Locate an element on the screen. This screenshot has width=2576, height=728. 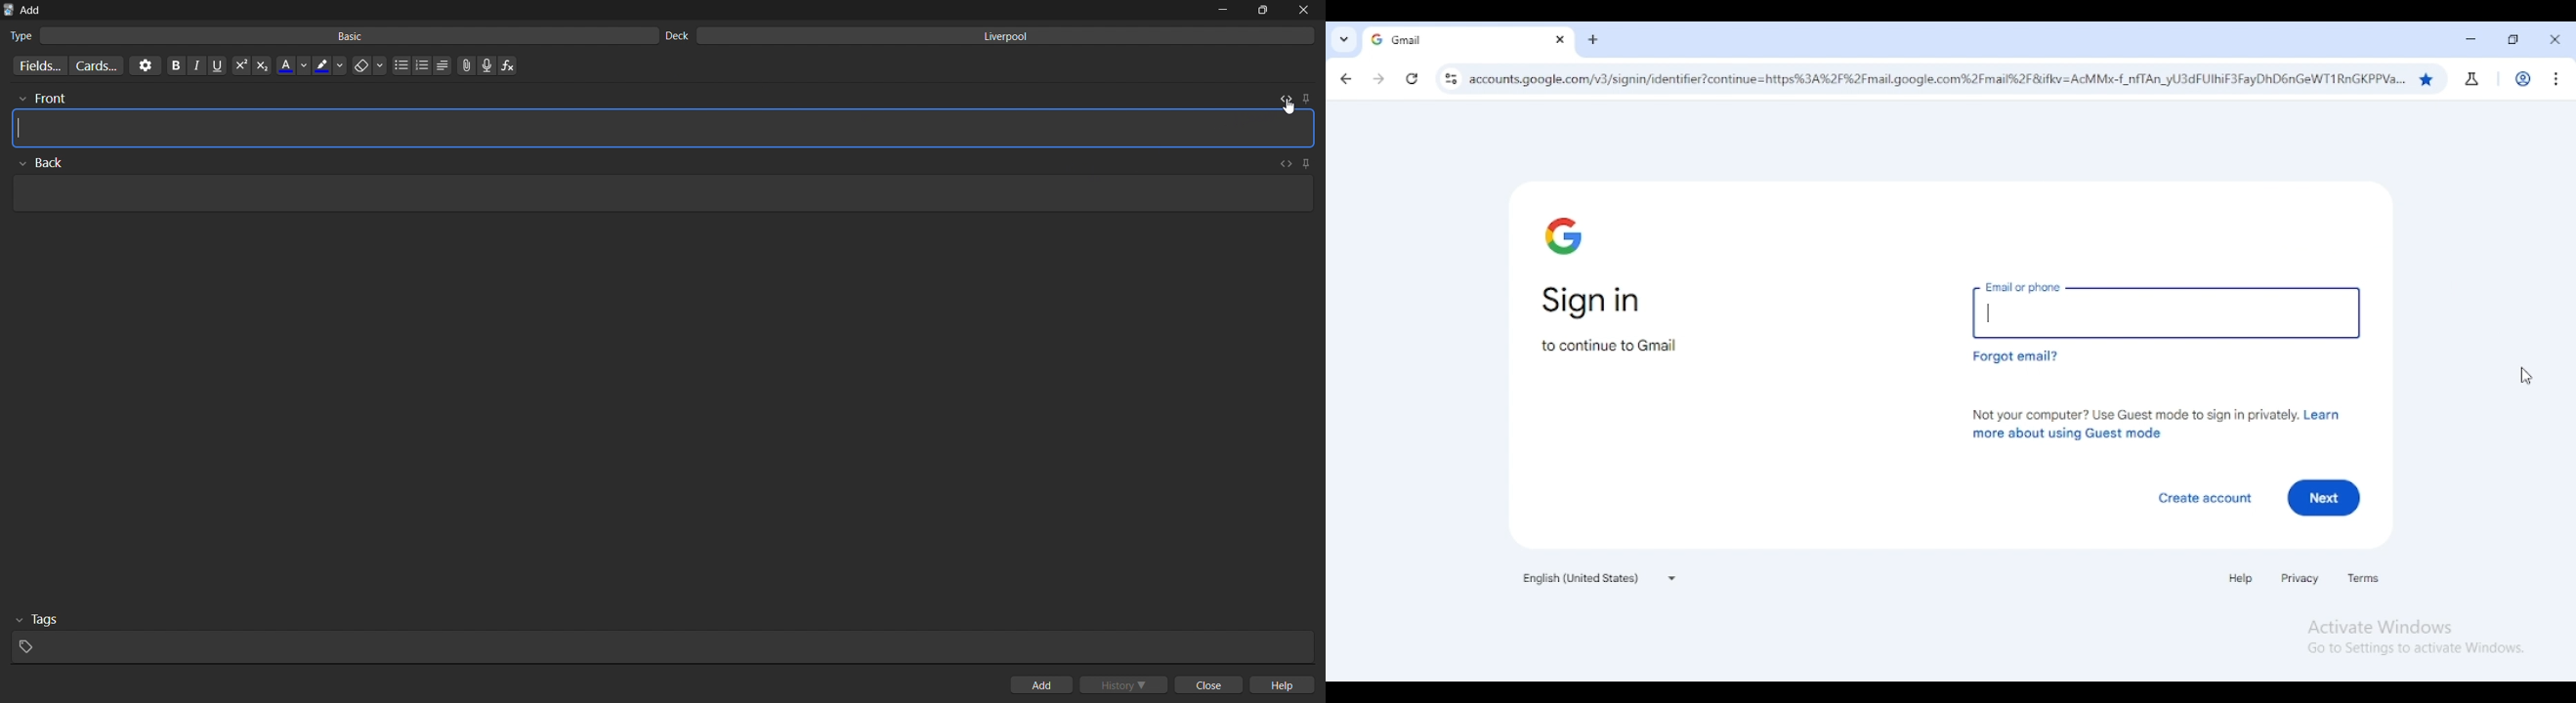
terms is located at coordinates (2363, 578).